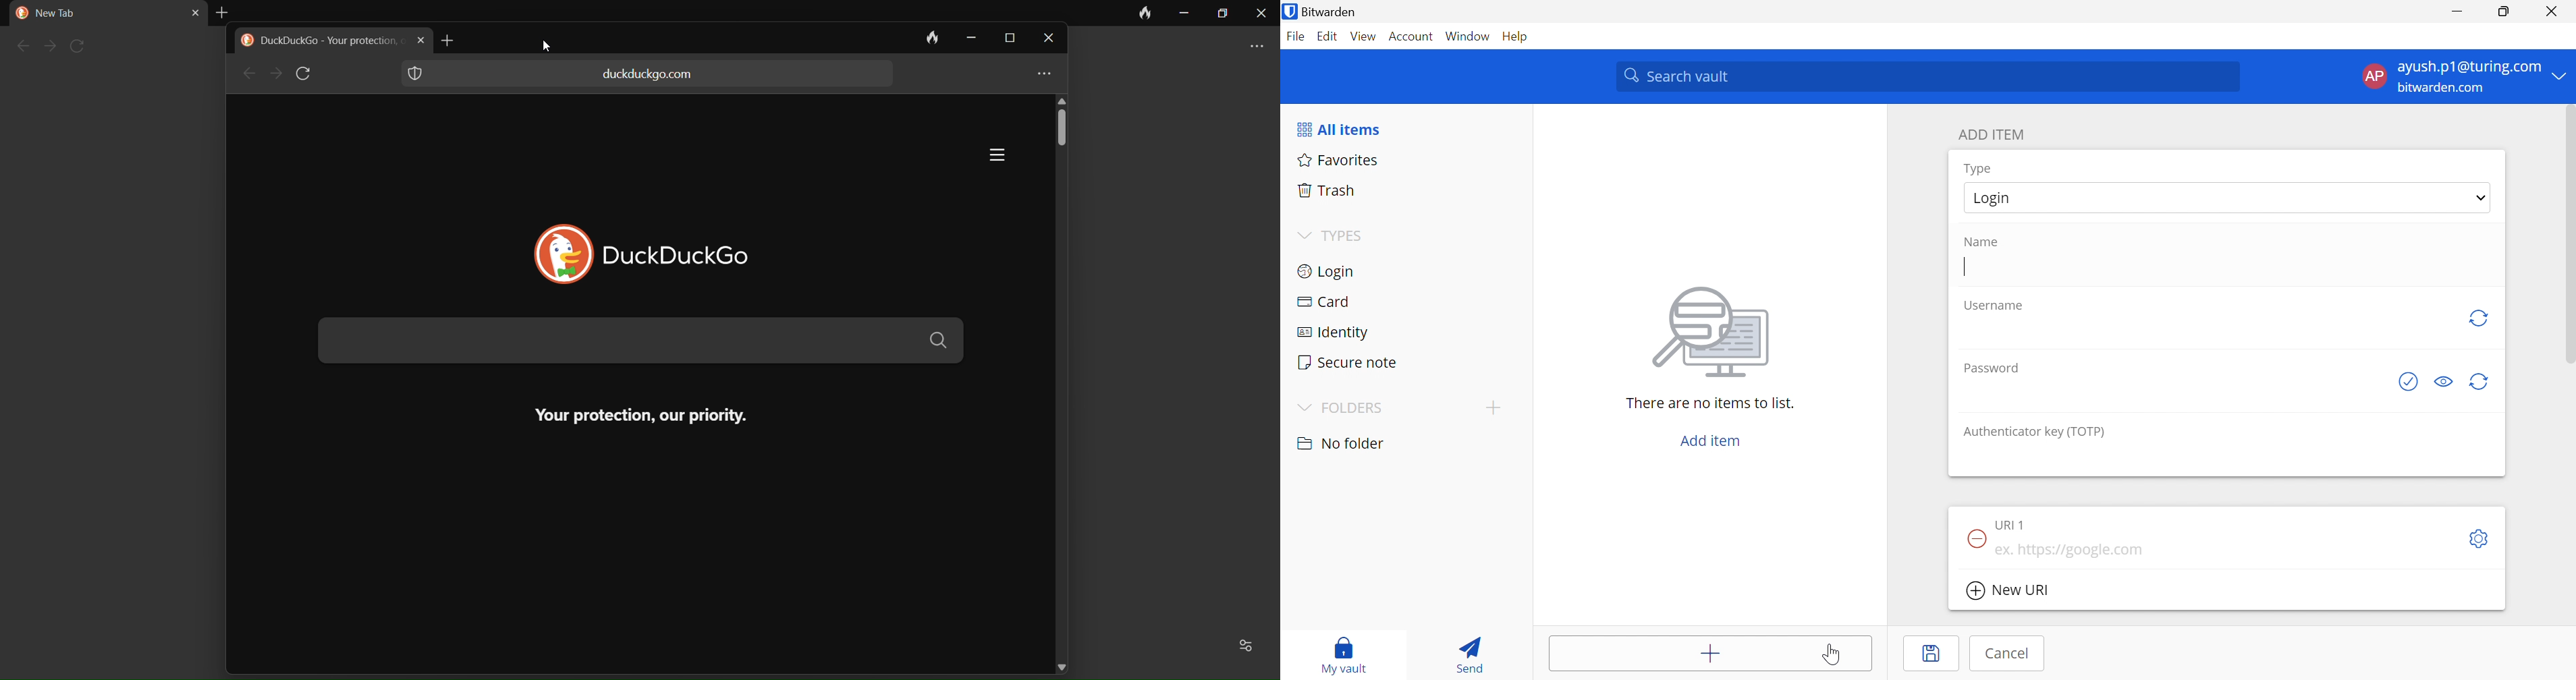 Image resolution: width=2576 pixels, height=700 pixels. I want to click on close tab, so click(185, 13).